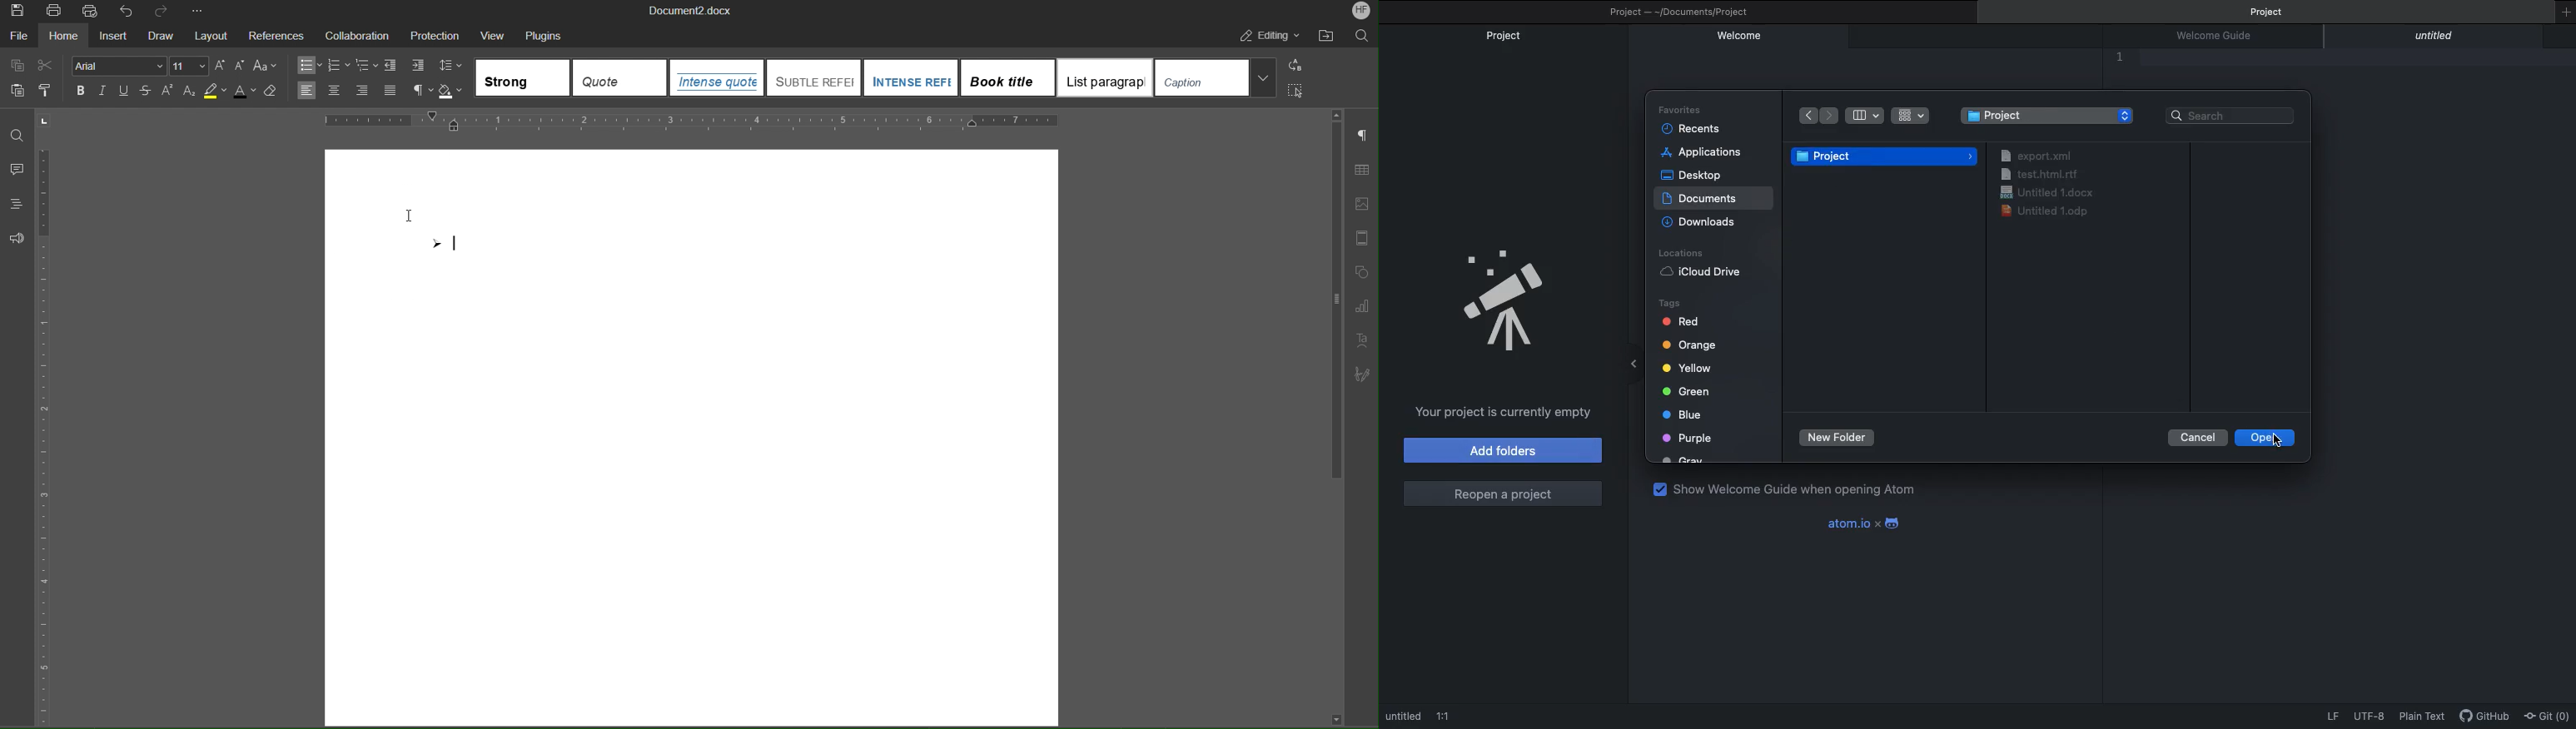 This screenshot has height=756, width=2576. Describe the element at coordinates (2485, 718) in the screenshot. I see `GitHub` at that location.